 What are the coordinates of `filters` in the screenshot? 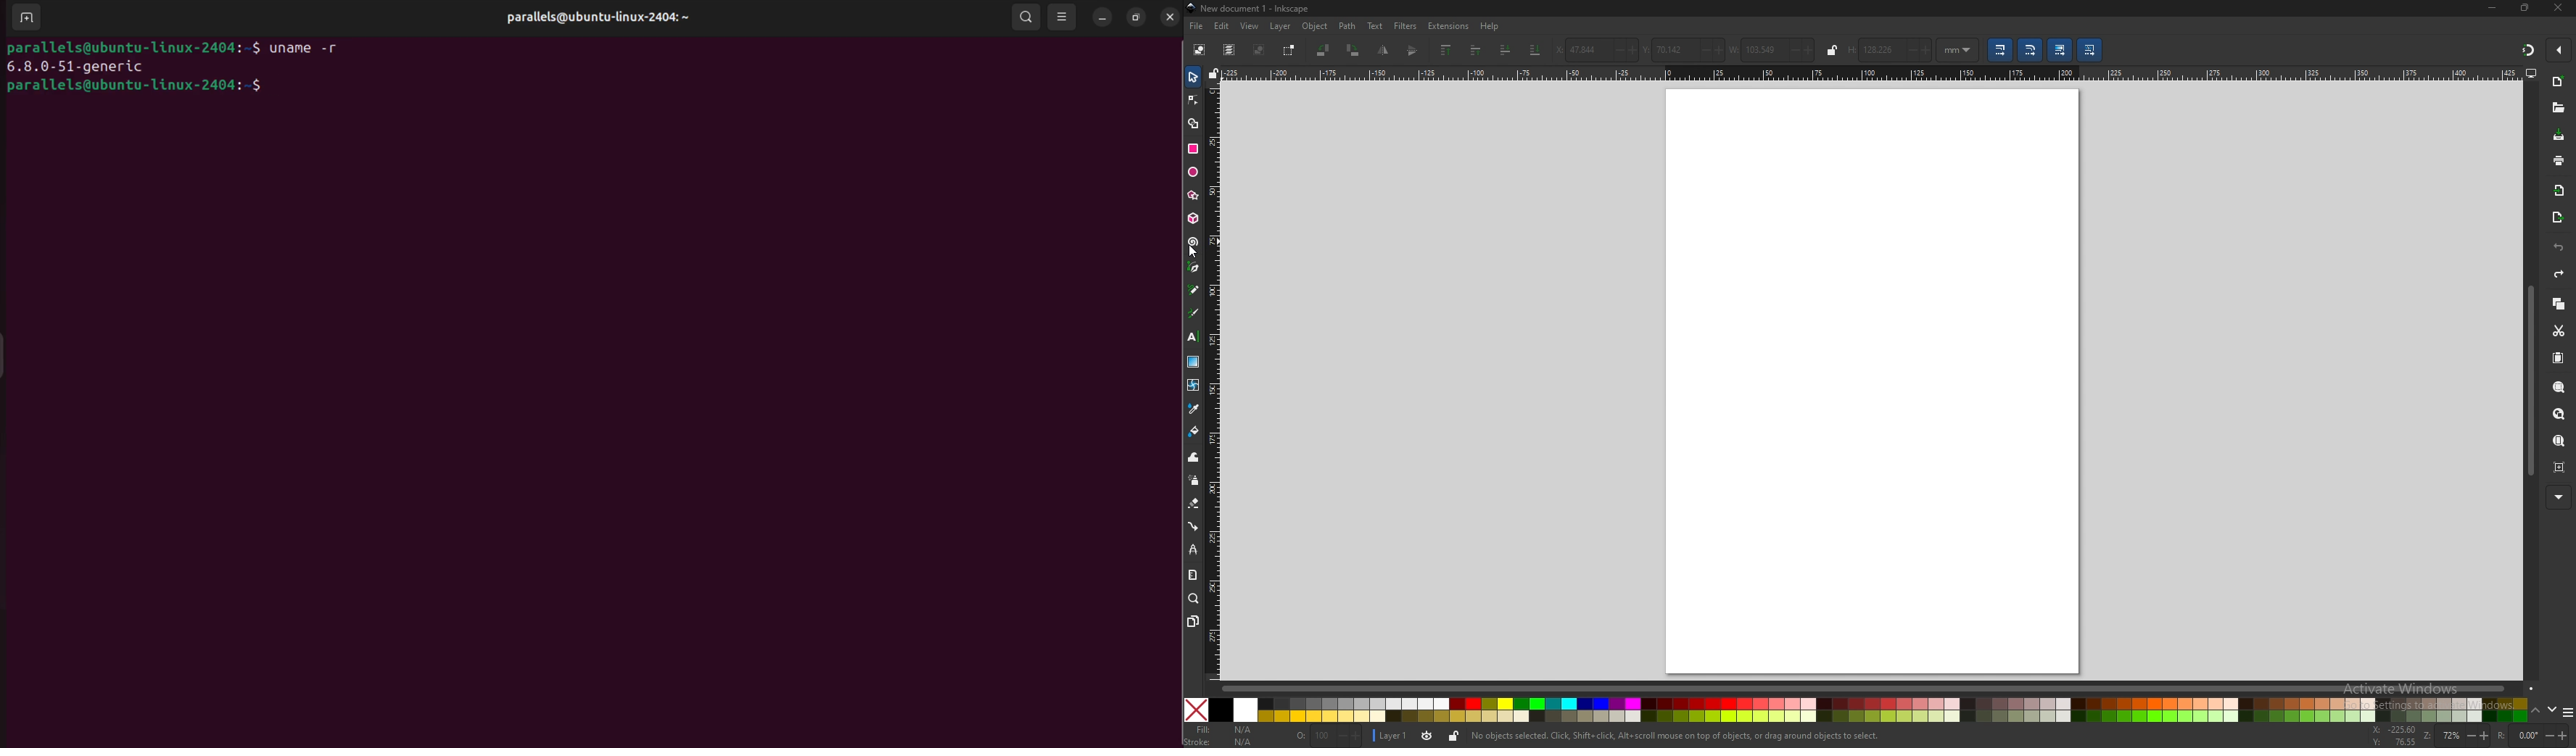 It's located at (1405, 25).